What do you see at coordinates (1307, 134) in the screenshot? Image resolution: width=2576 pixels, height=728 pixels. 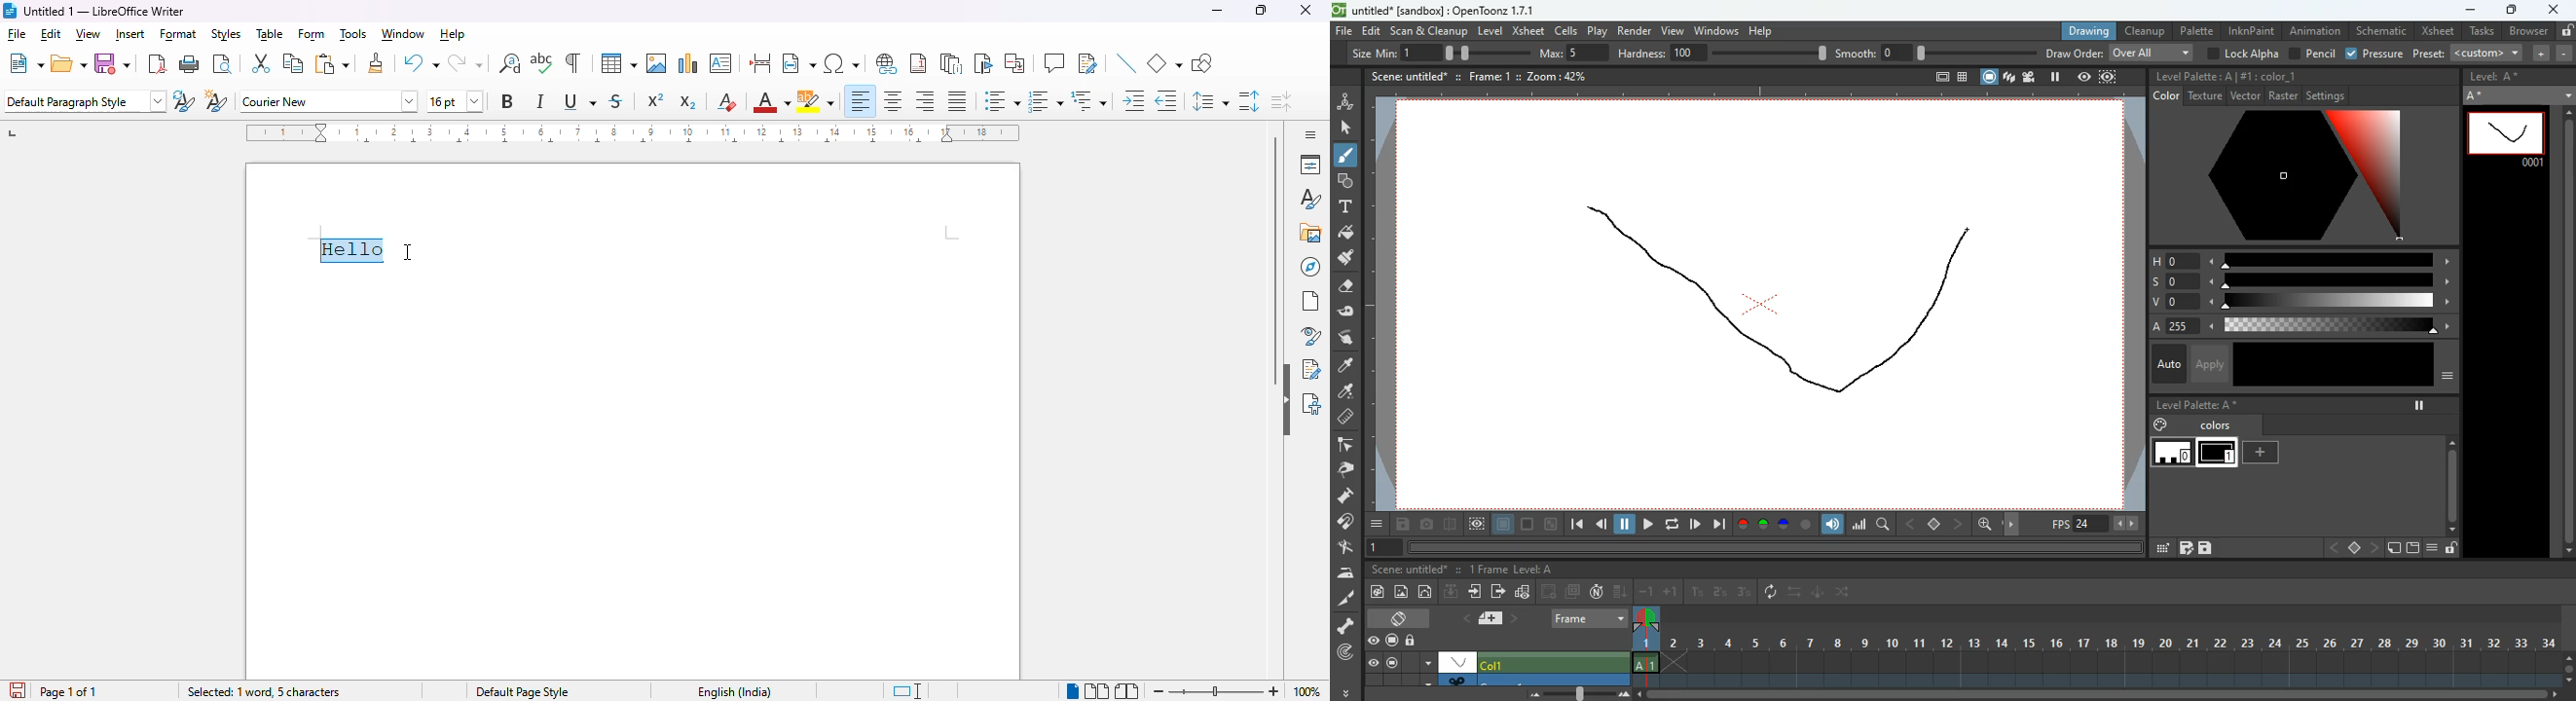 I see `sidebar settings` at bounding box center [1307, 134].